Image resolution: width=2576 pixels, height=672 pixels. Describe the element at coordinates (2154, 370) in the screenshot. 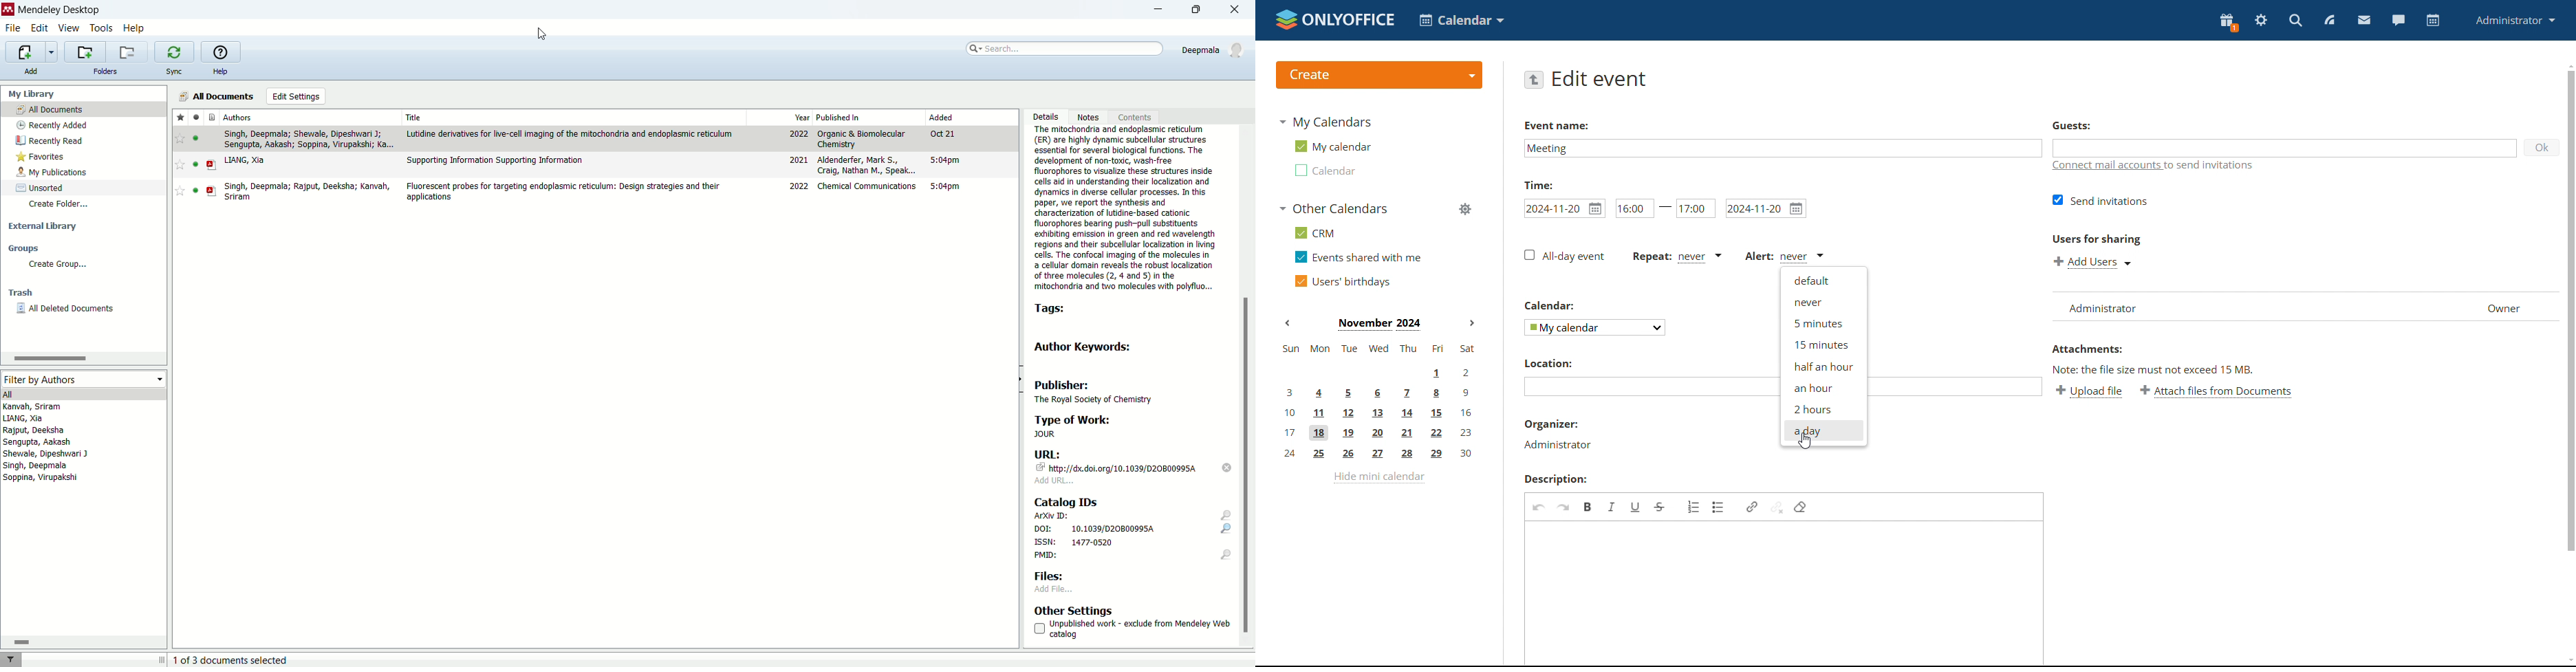

I see `note: the file size must not exceed 15 mb` at that location.